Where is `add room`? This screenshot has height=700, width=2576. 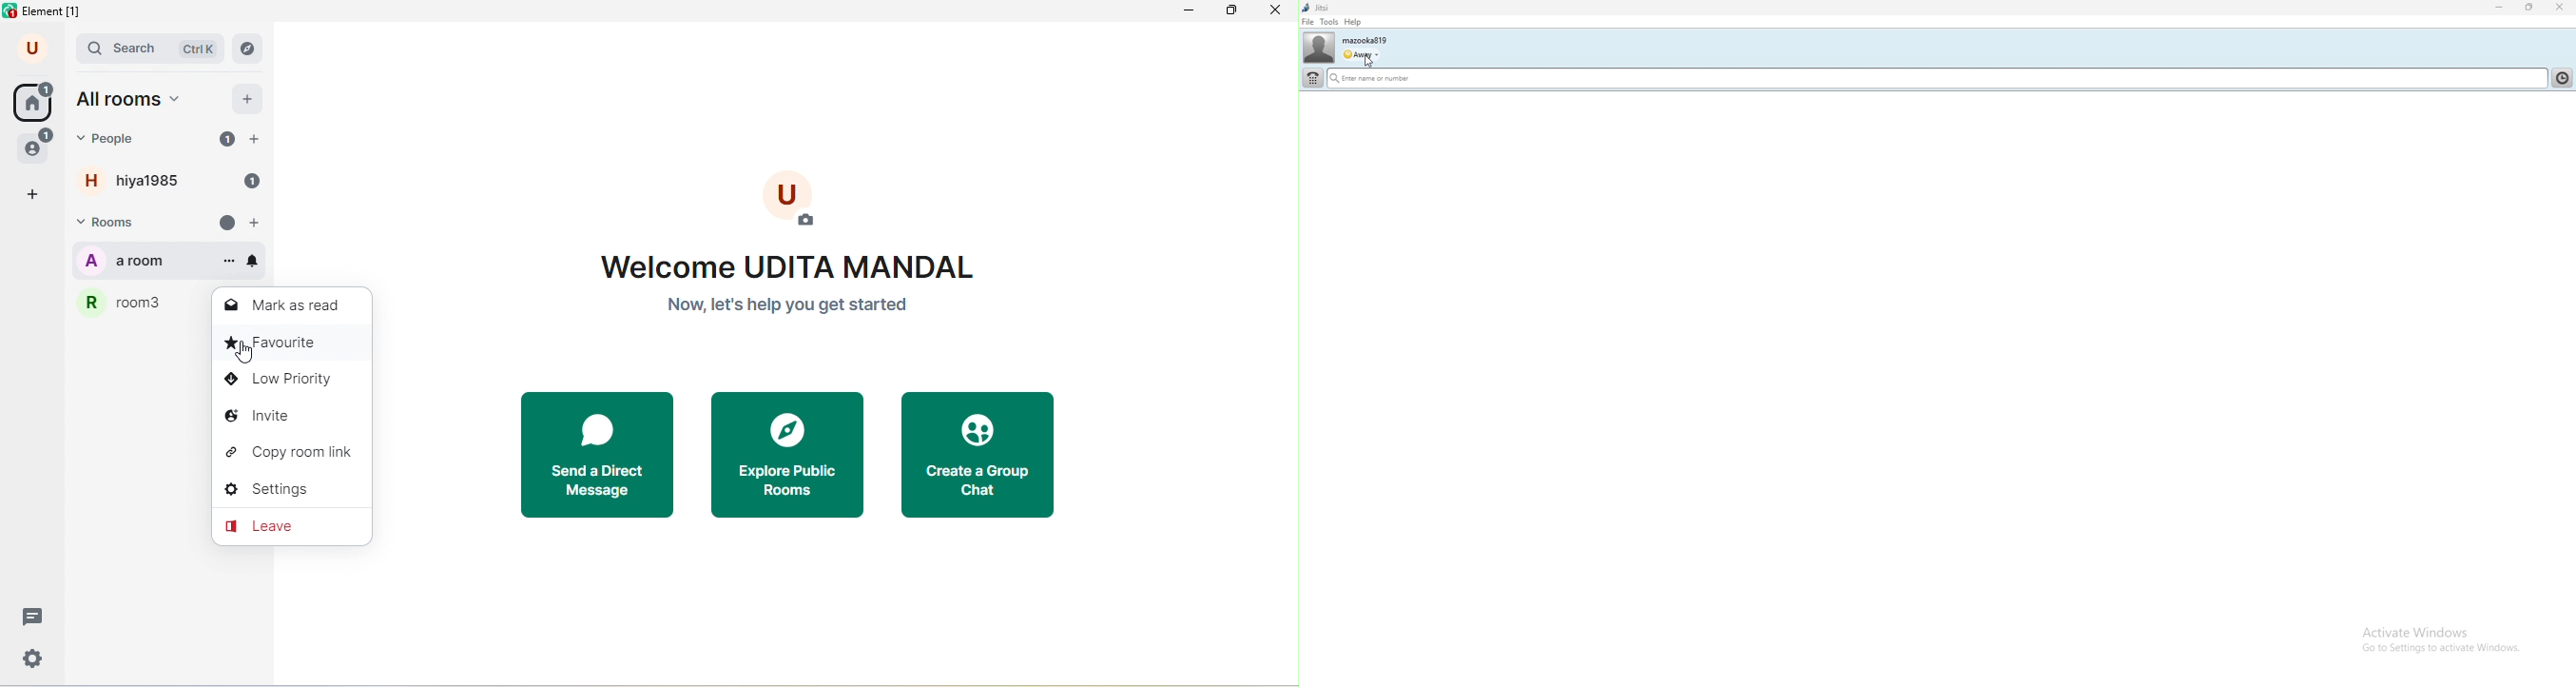
add room is located at coordinates (258, 224).